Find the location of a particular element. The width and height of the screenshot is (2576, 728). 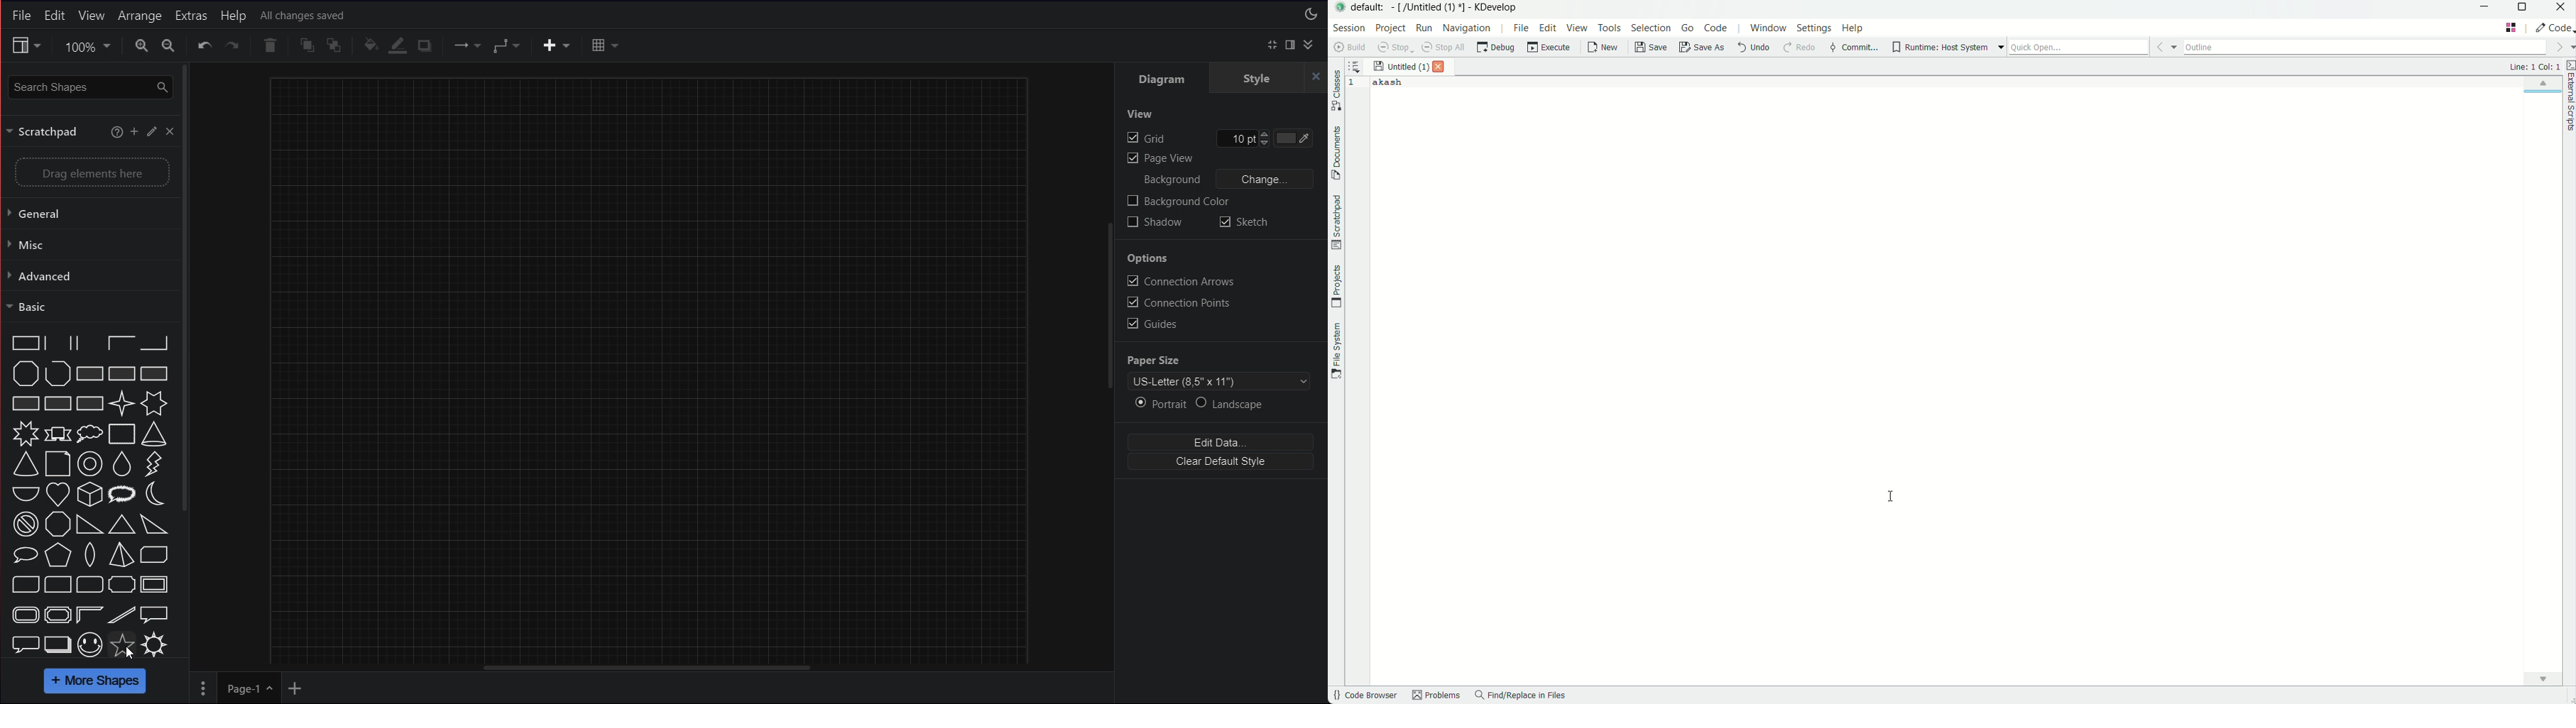

rectangle with grid fill is located at coordinates (58, 403).